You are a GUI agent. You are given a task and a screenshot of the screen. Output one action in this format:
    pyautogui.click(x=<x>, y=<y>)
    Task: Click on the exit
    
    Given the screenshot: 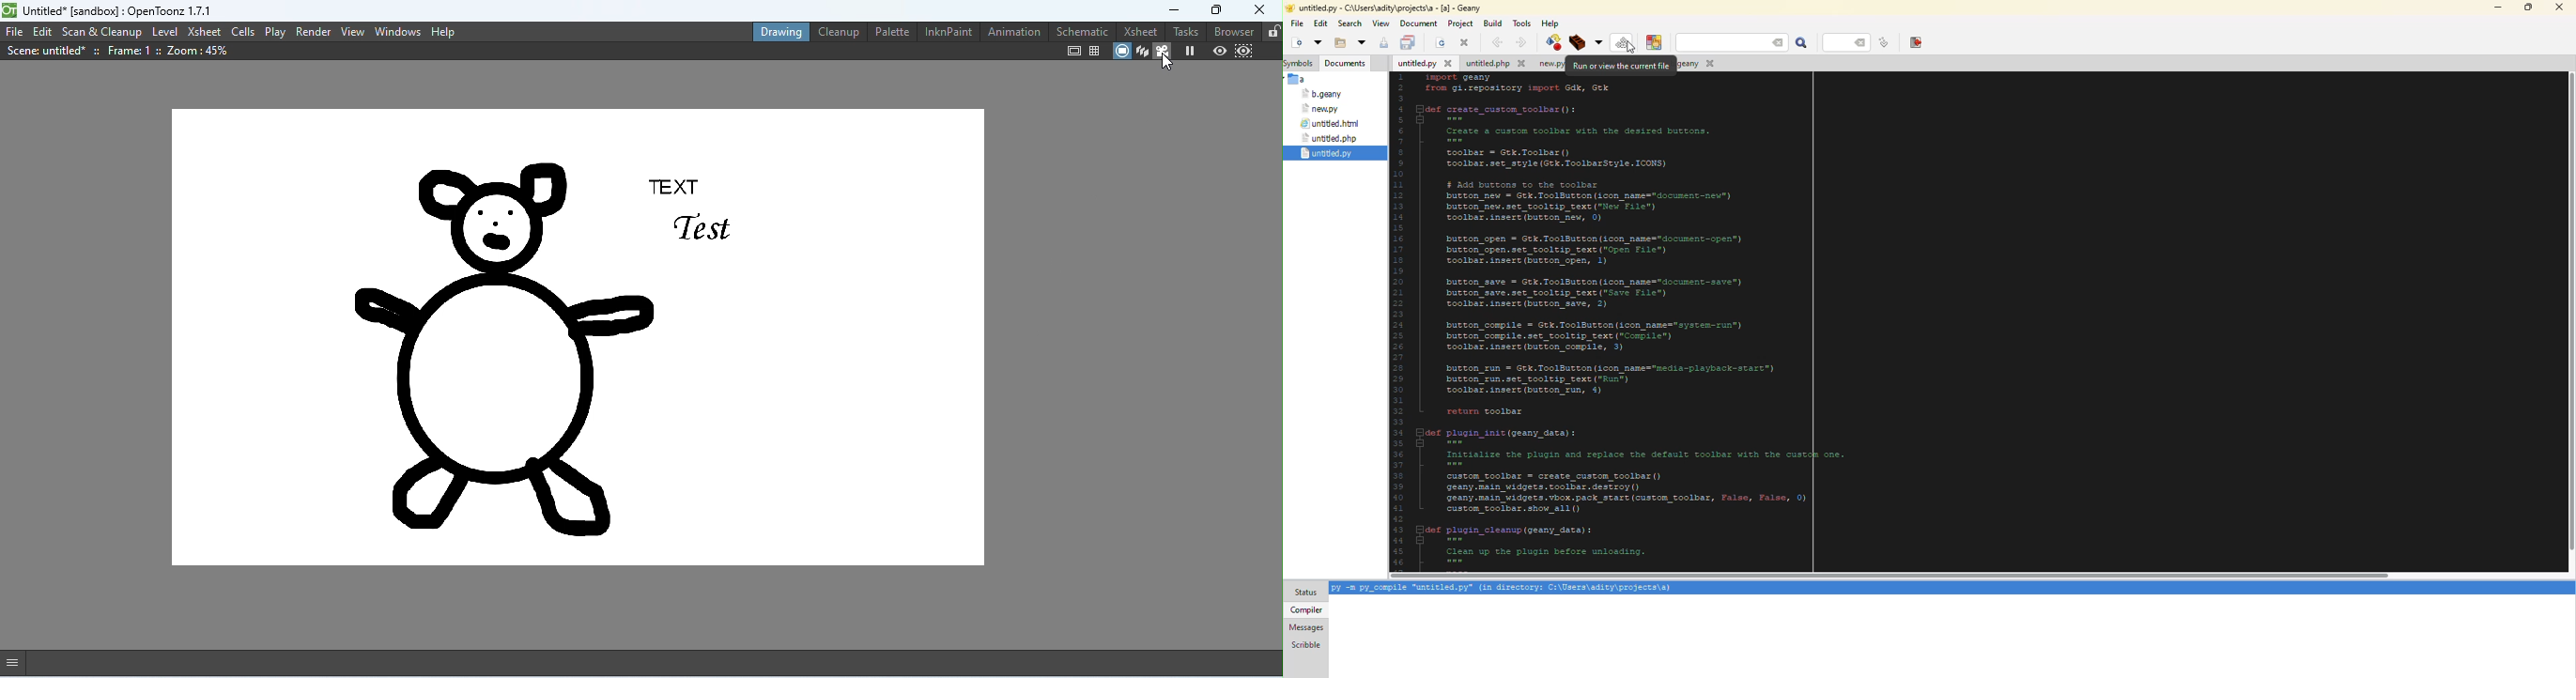 What is the action you would take?
    pyautogui.click(x=1917, y=42)
    